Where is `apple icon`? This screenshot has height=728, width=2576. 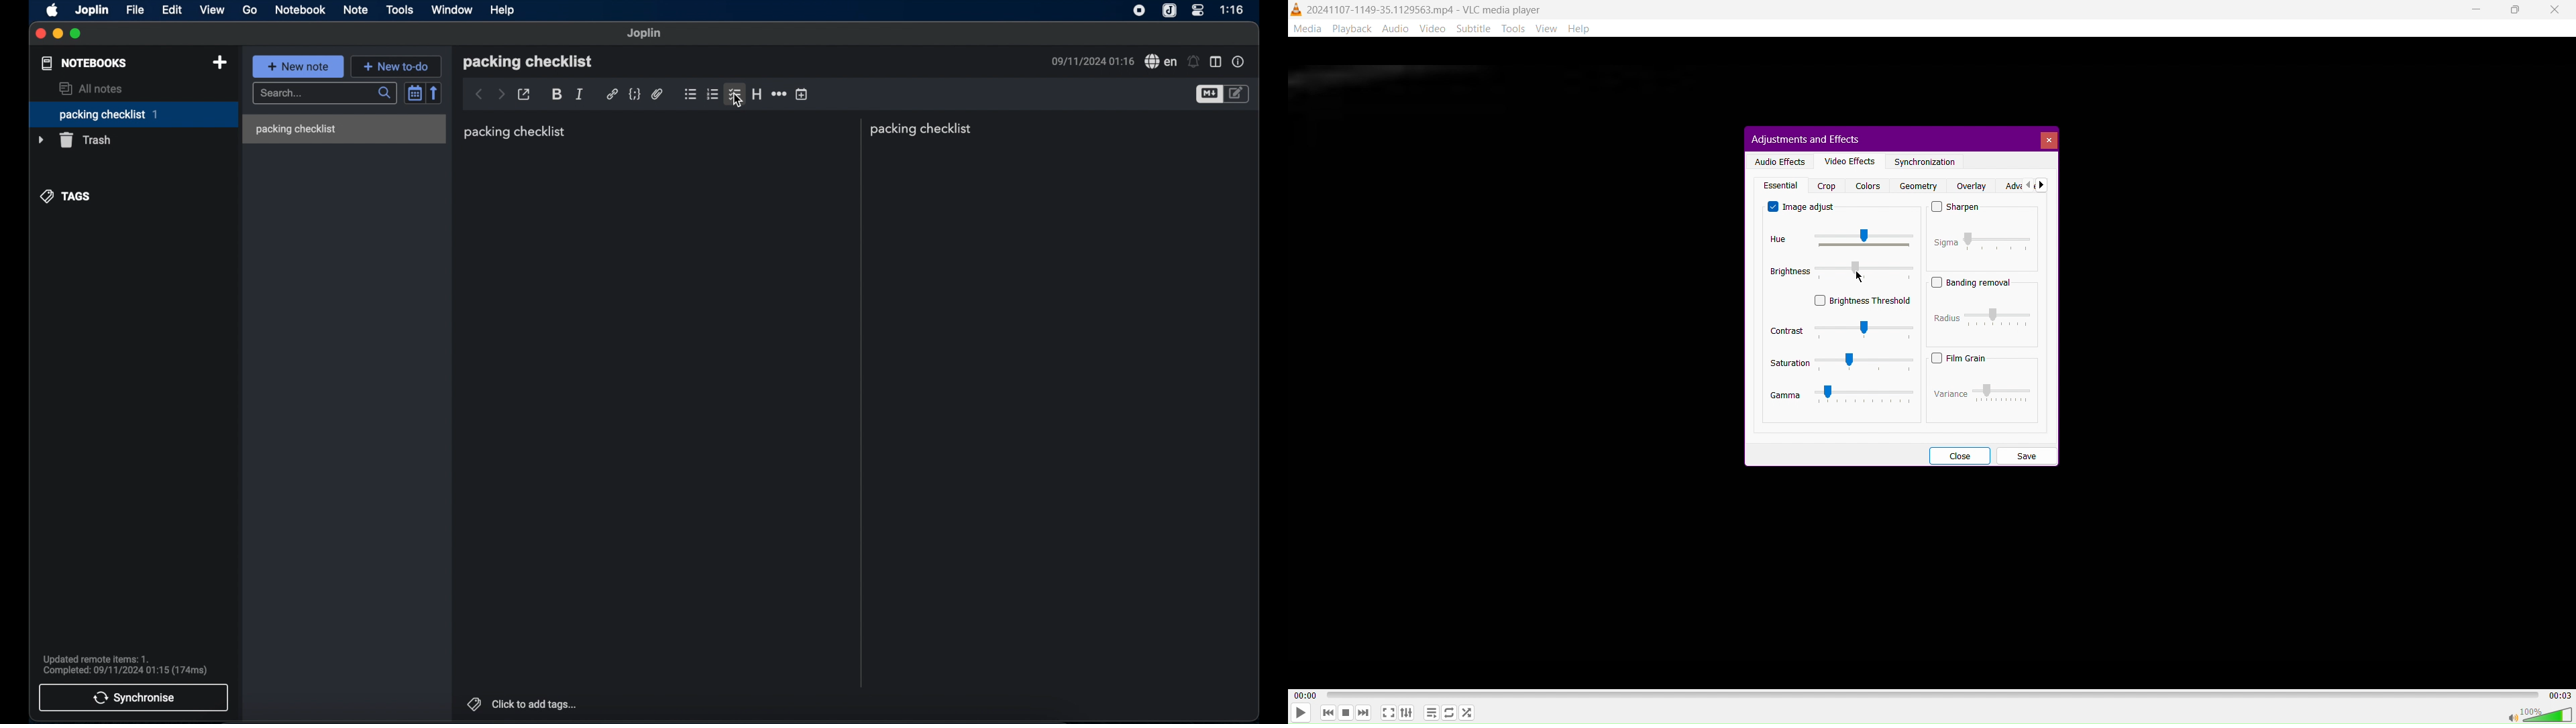 apple icon is located at coordinates (52, 11).